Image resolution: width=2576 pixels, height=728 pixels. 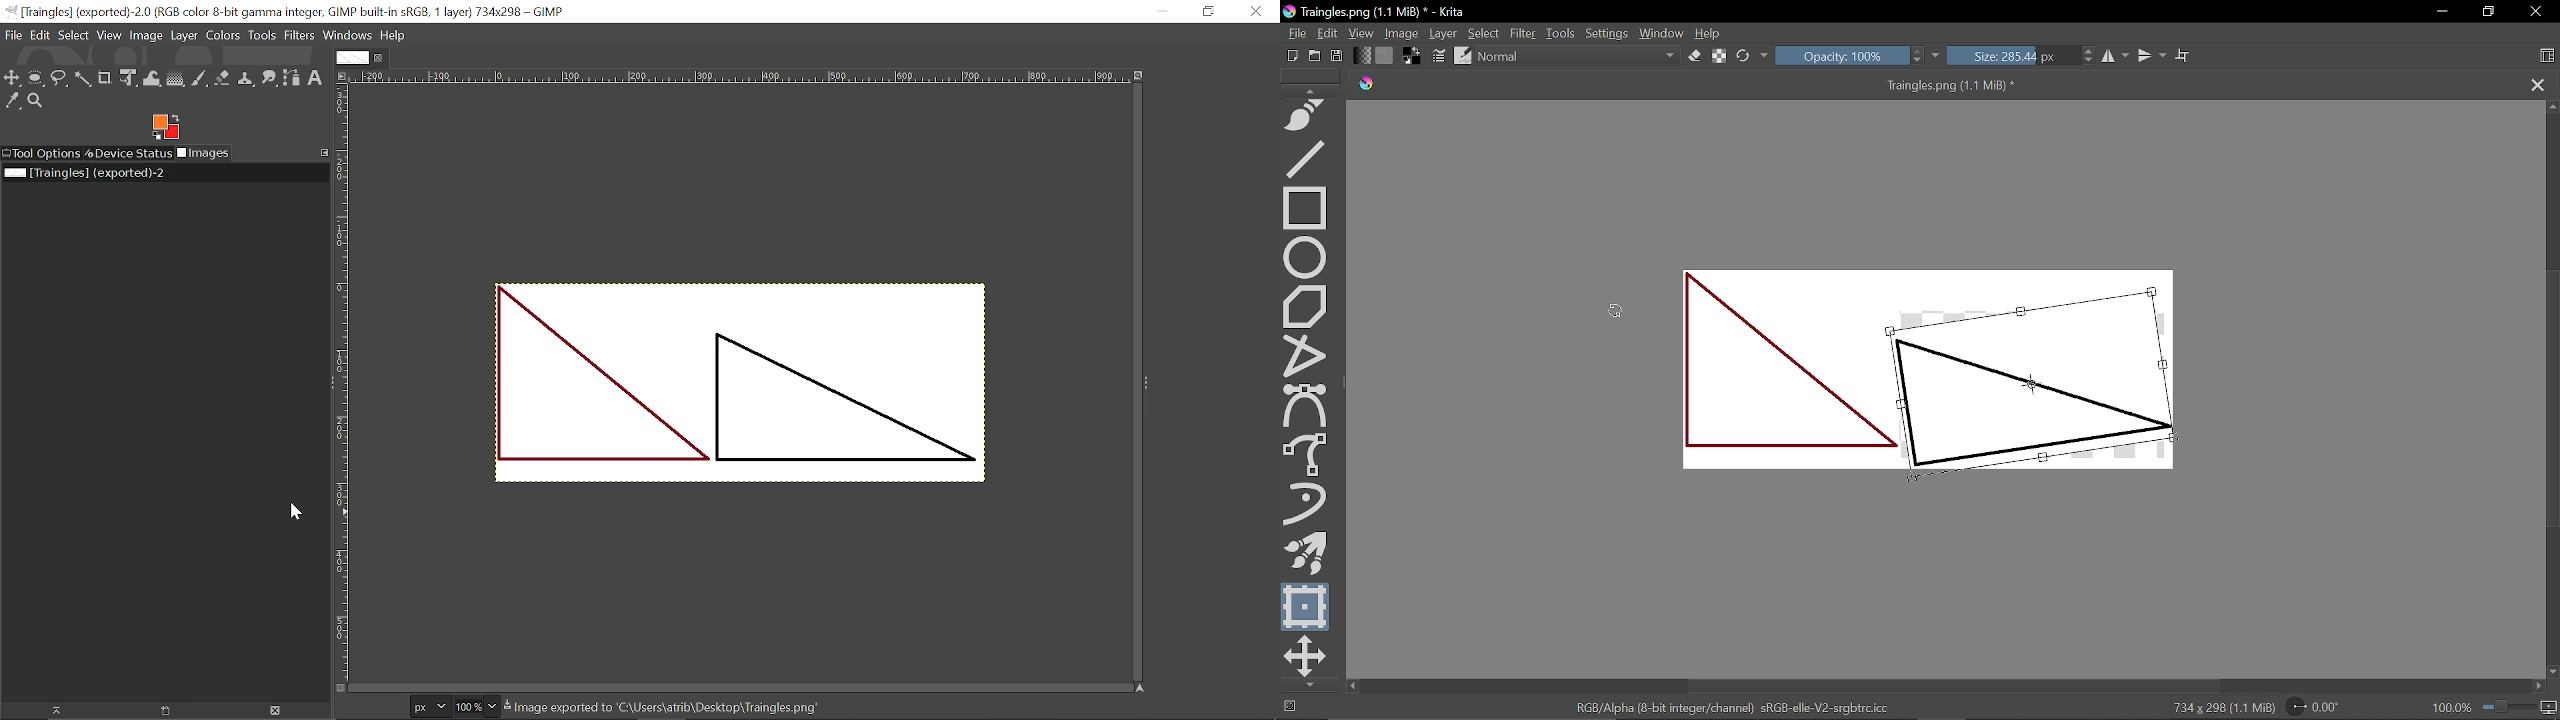 What do you see at coordinates (1309, 117) in the screenshot?
I see `Freehand path tool` at bounding box center [1309, 117].